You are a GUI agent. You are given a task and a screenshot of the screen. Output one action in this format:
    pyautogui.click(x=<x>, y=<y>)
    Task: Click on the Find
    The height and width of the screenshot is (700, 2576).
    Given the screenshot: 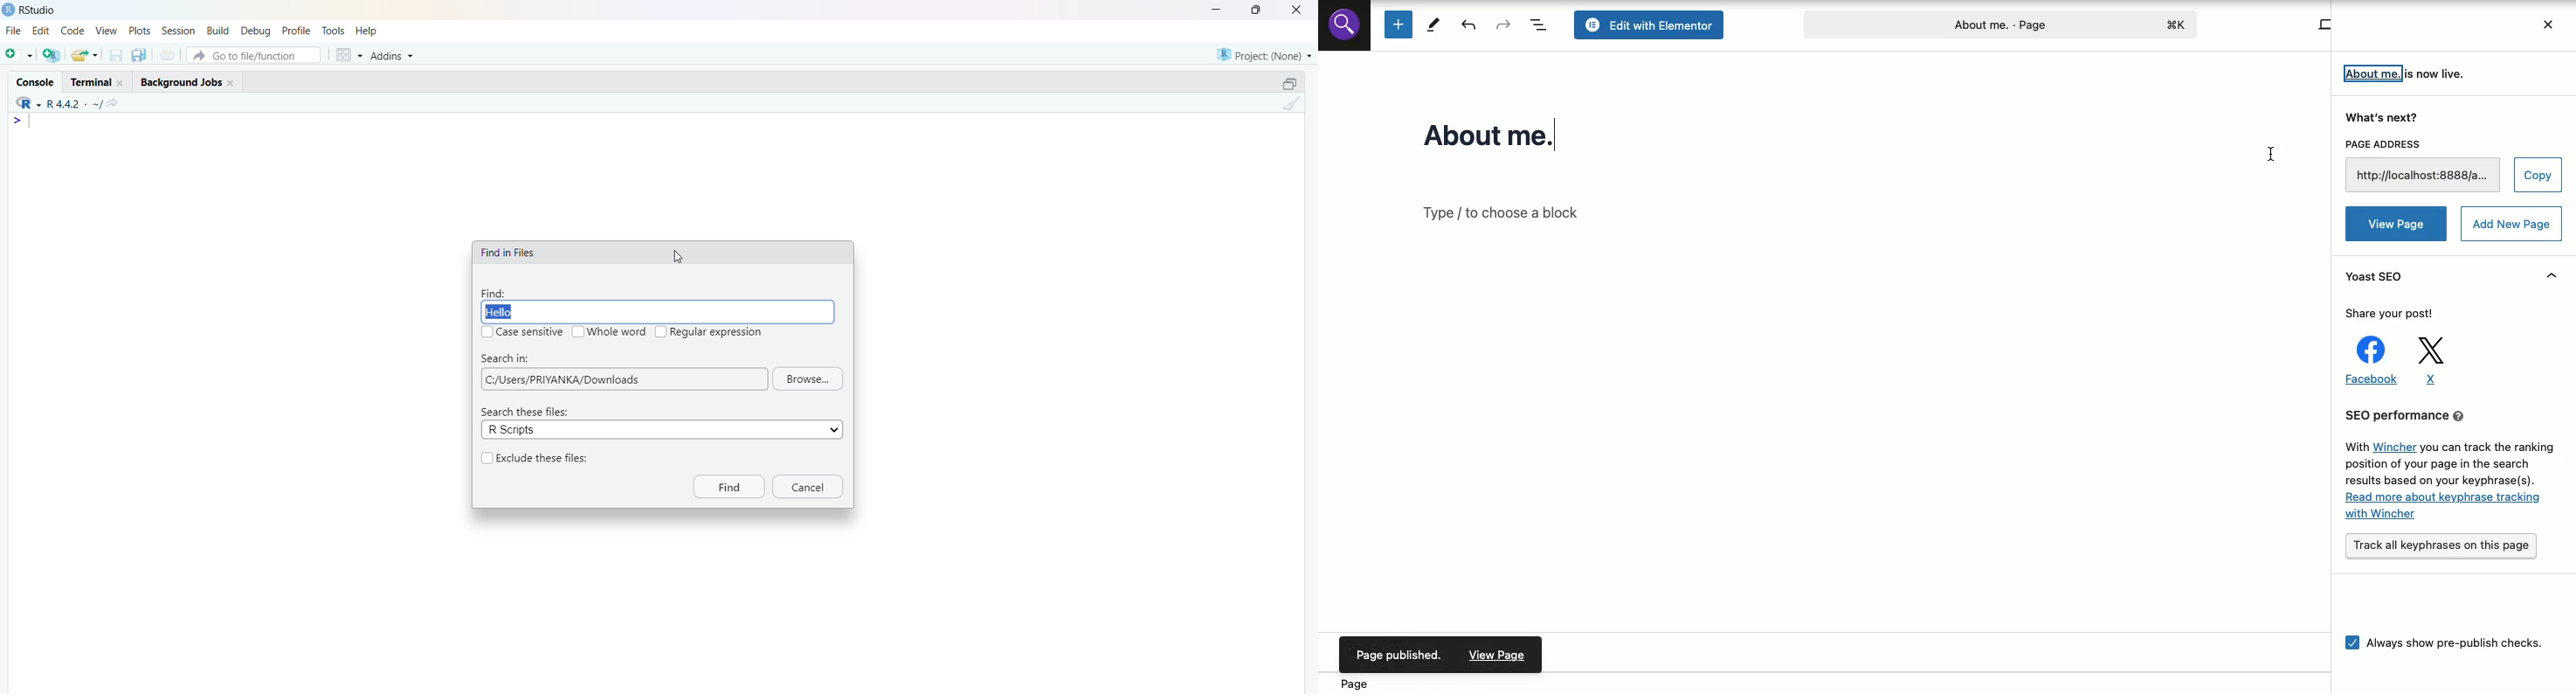 What is the action you would take?
    pyautogui.click(x=731, y=486)
    